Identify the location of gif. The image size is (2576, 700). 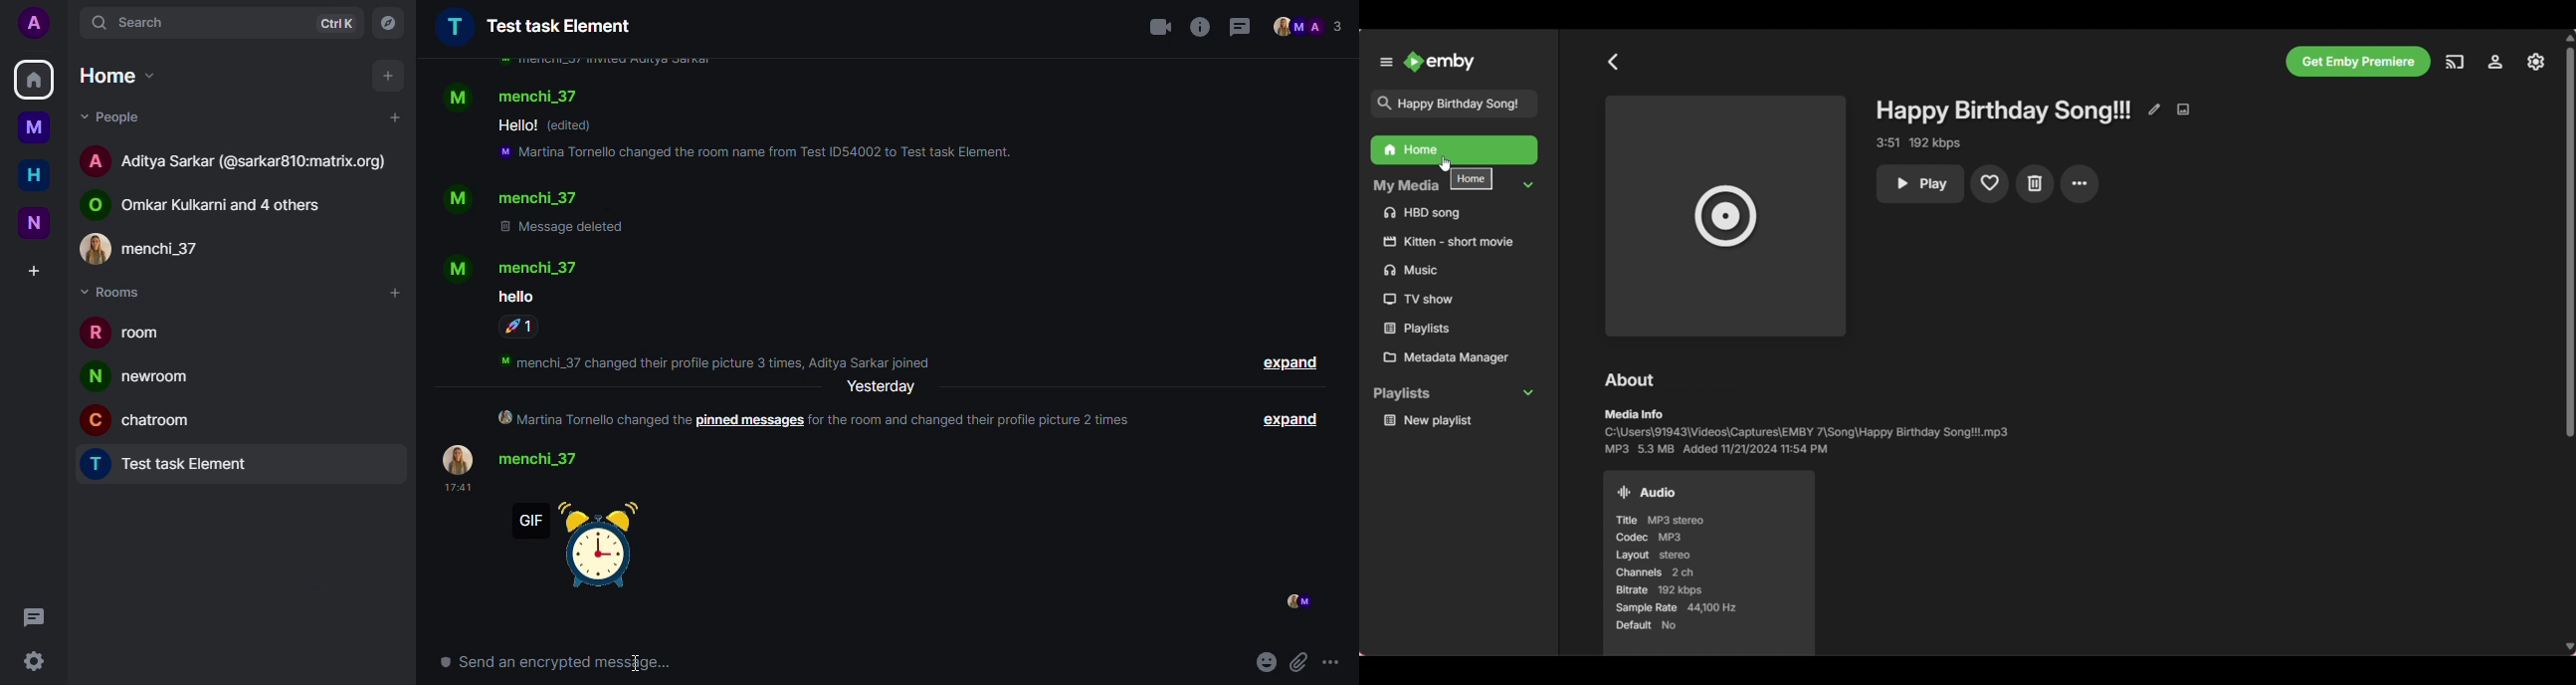
(583, 547).